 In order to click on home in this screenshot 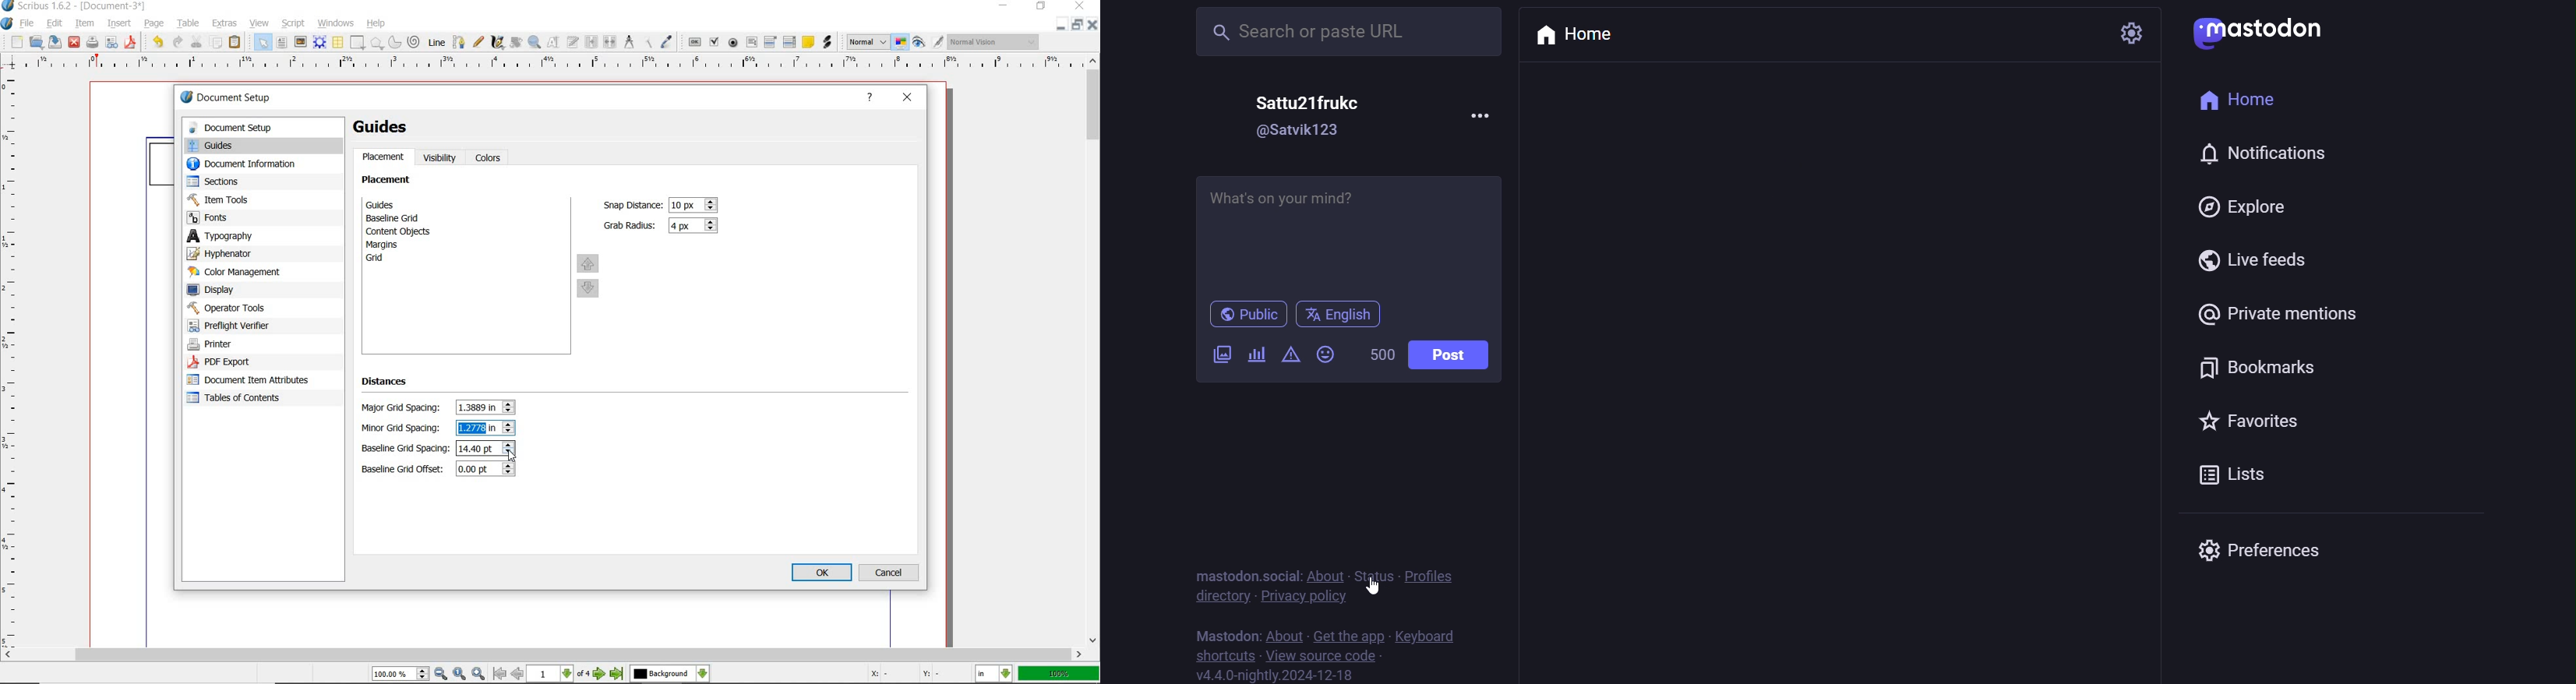, I will do `click(1579, 36)`.